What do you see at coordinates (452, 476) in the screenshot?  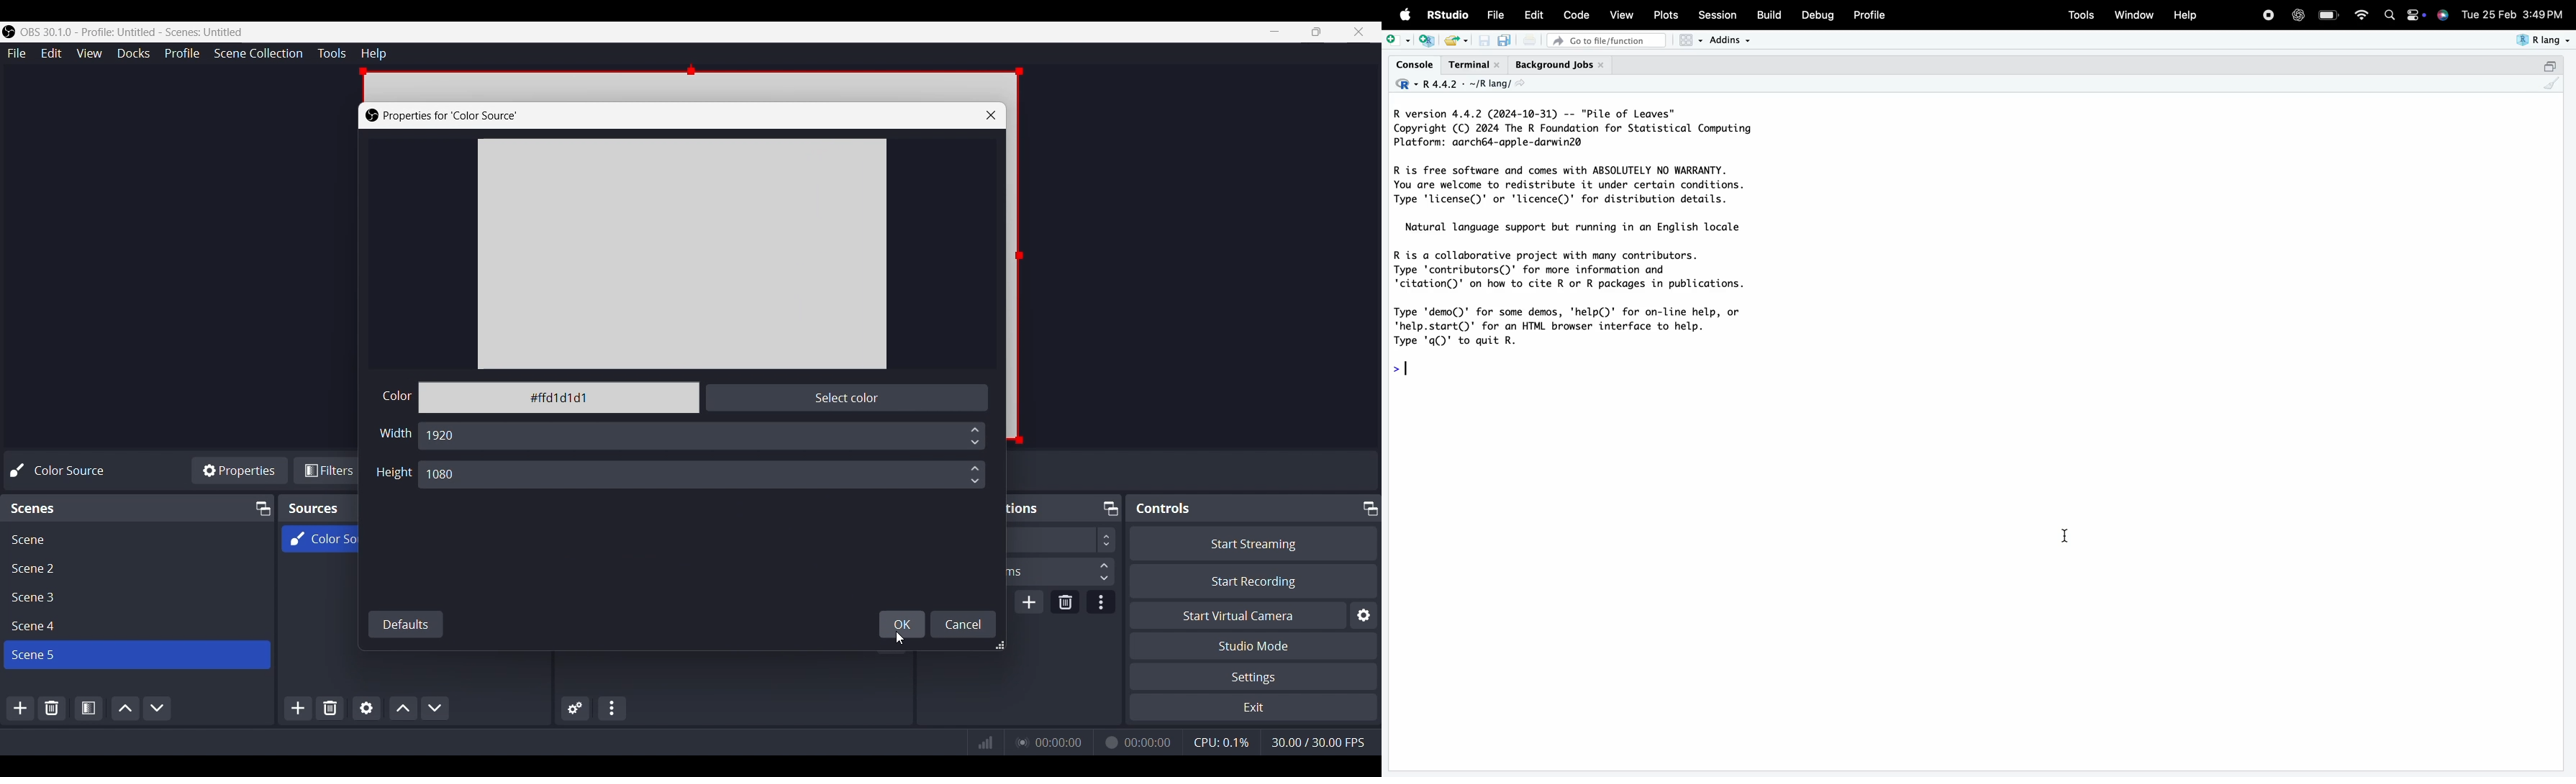 I see `1080` at bounding box center [452, 476].